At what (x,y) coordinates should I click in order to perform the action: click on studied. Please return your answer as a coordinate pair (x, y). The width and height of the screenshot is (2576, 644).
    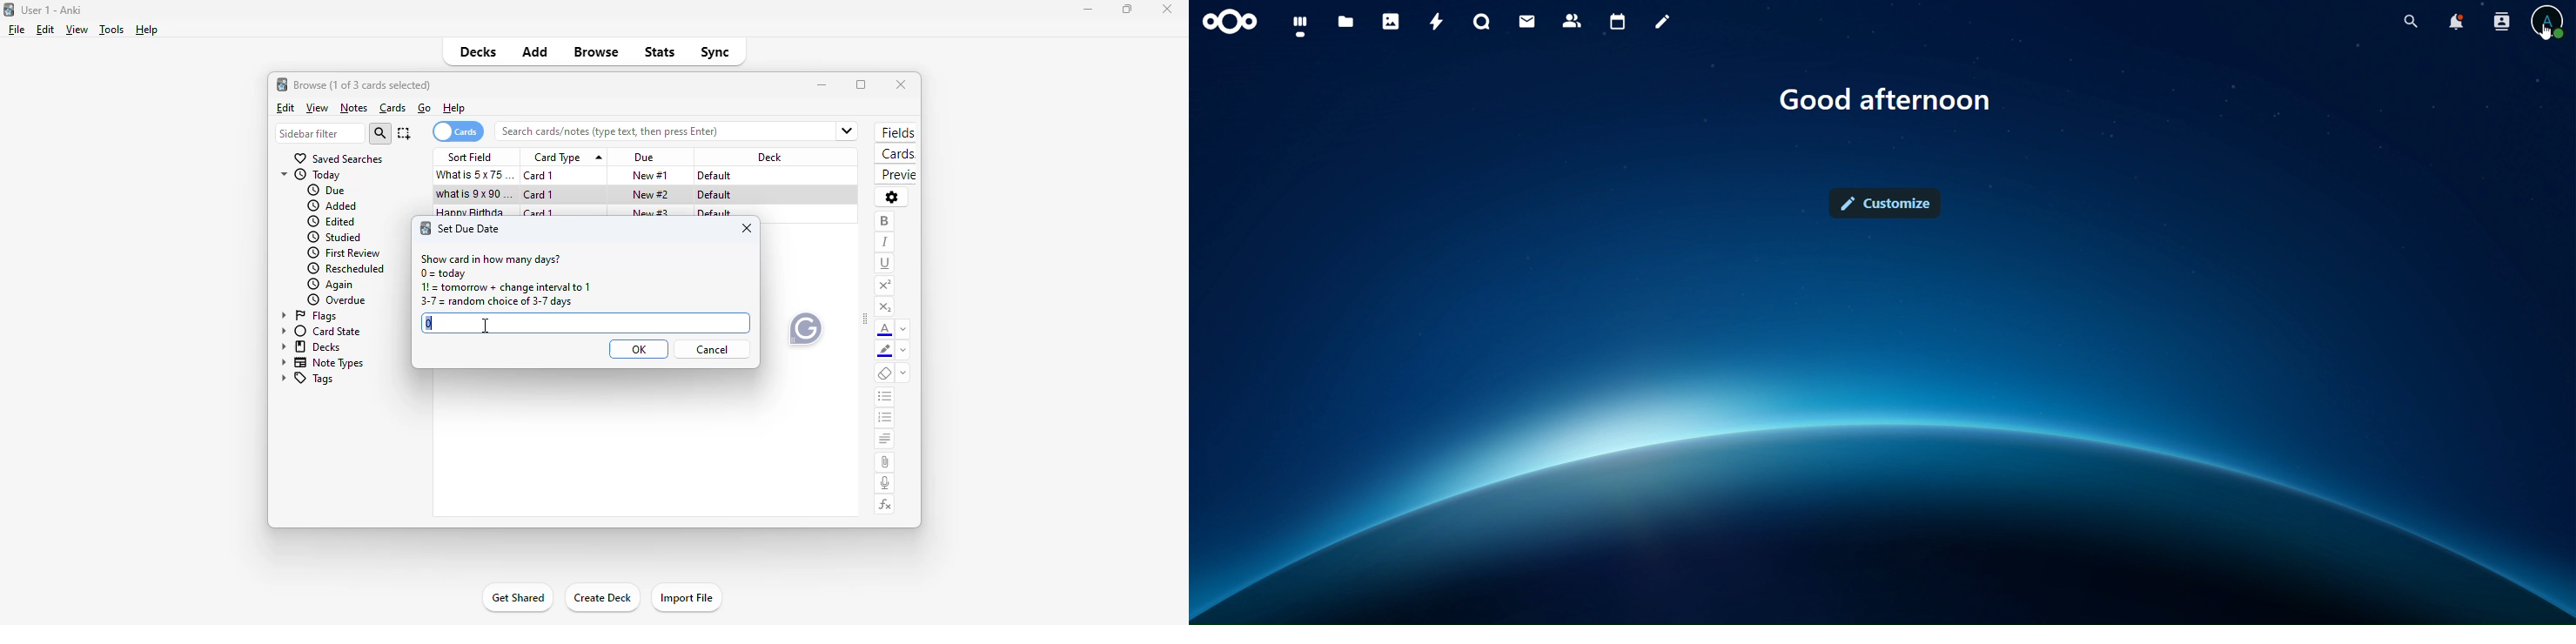
    Looking at the image, I should click on (332, 237).